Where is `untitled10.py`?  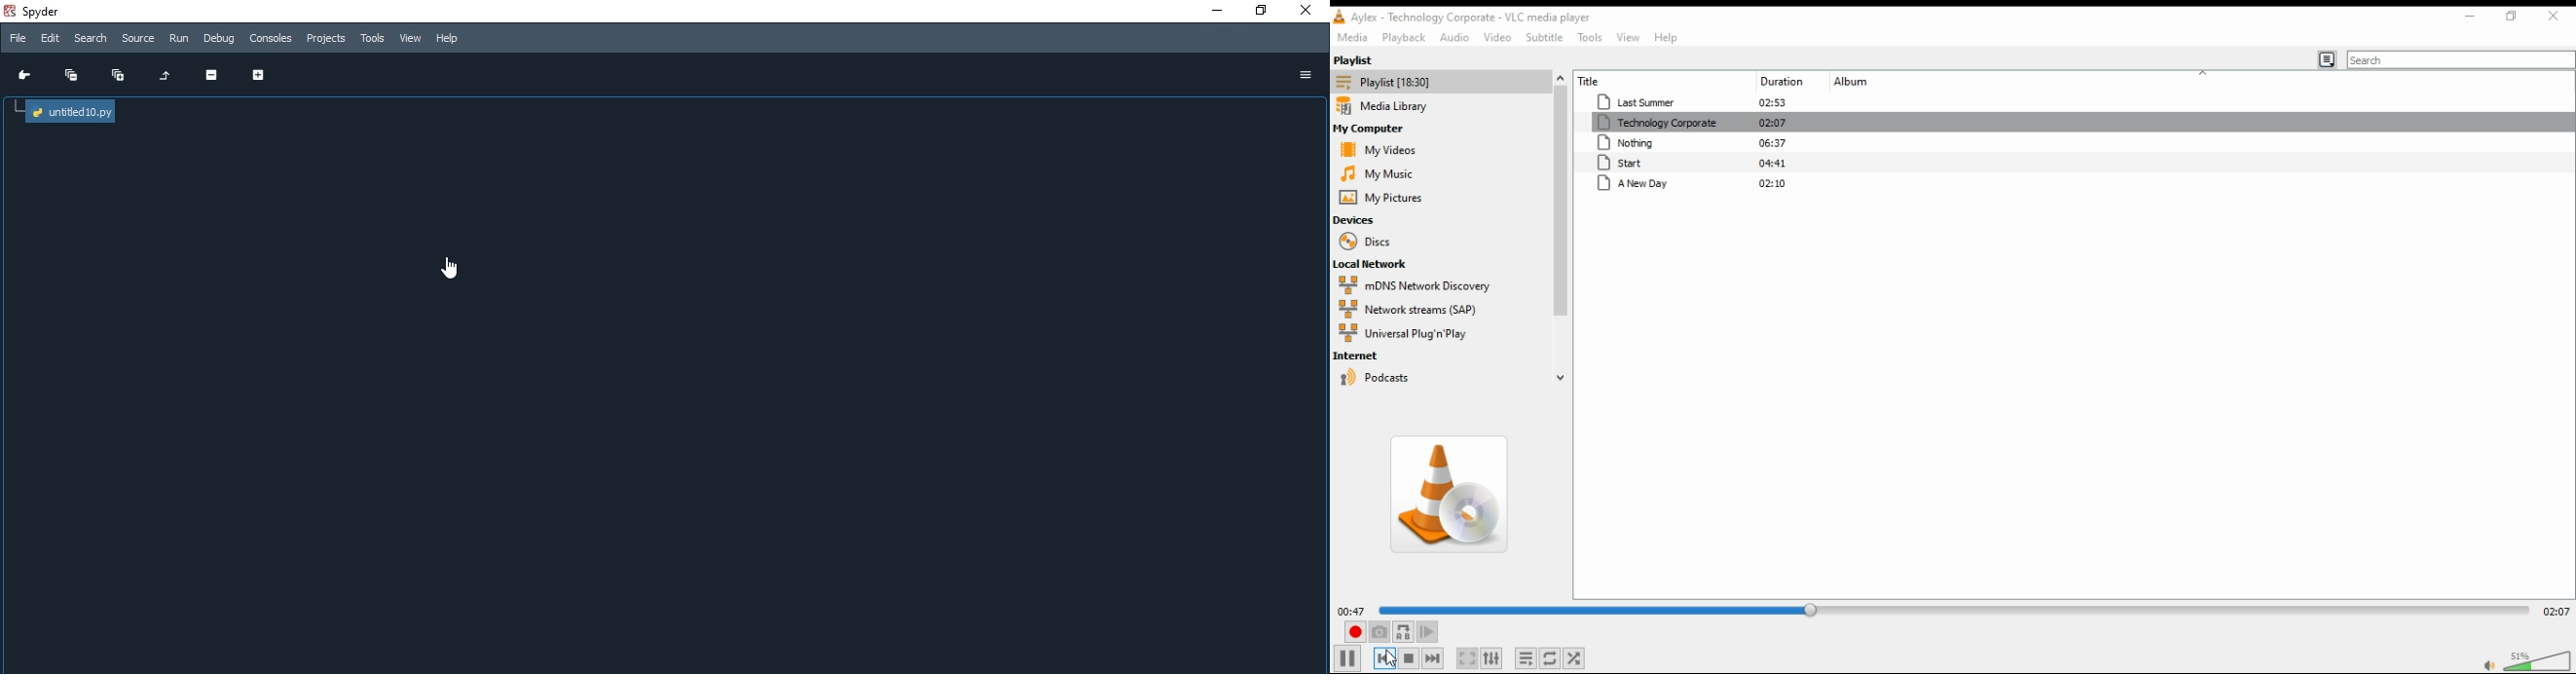 untitled10.py is located at coordinates (73, 110).